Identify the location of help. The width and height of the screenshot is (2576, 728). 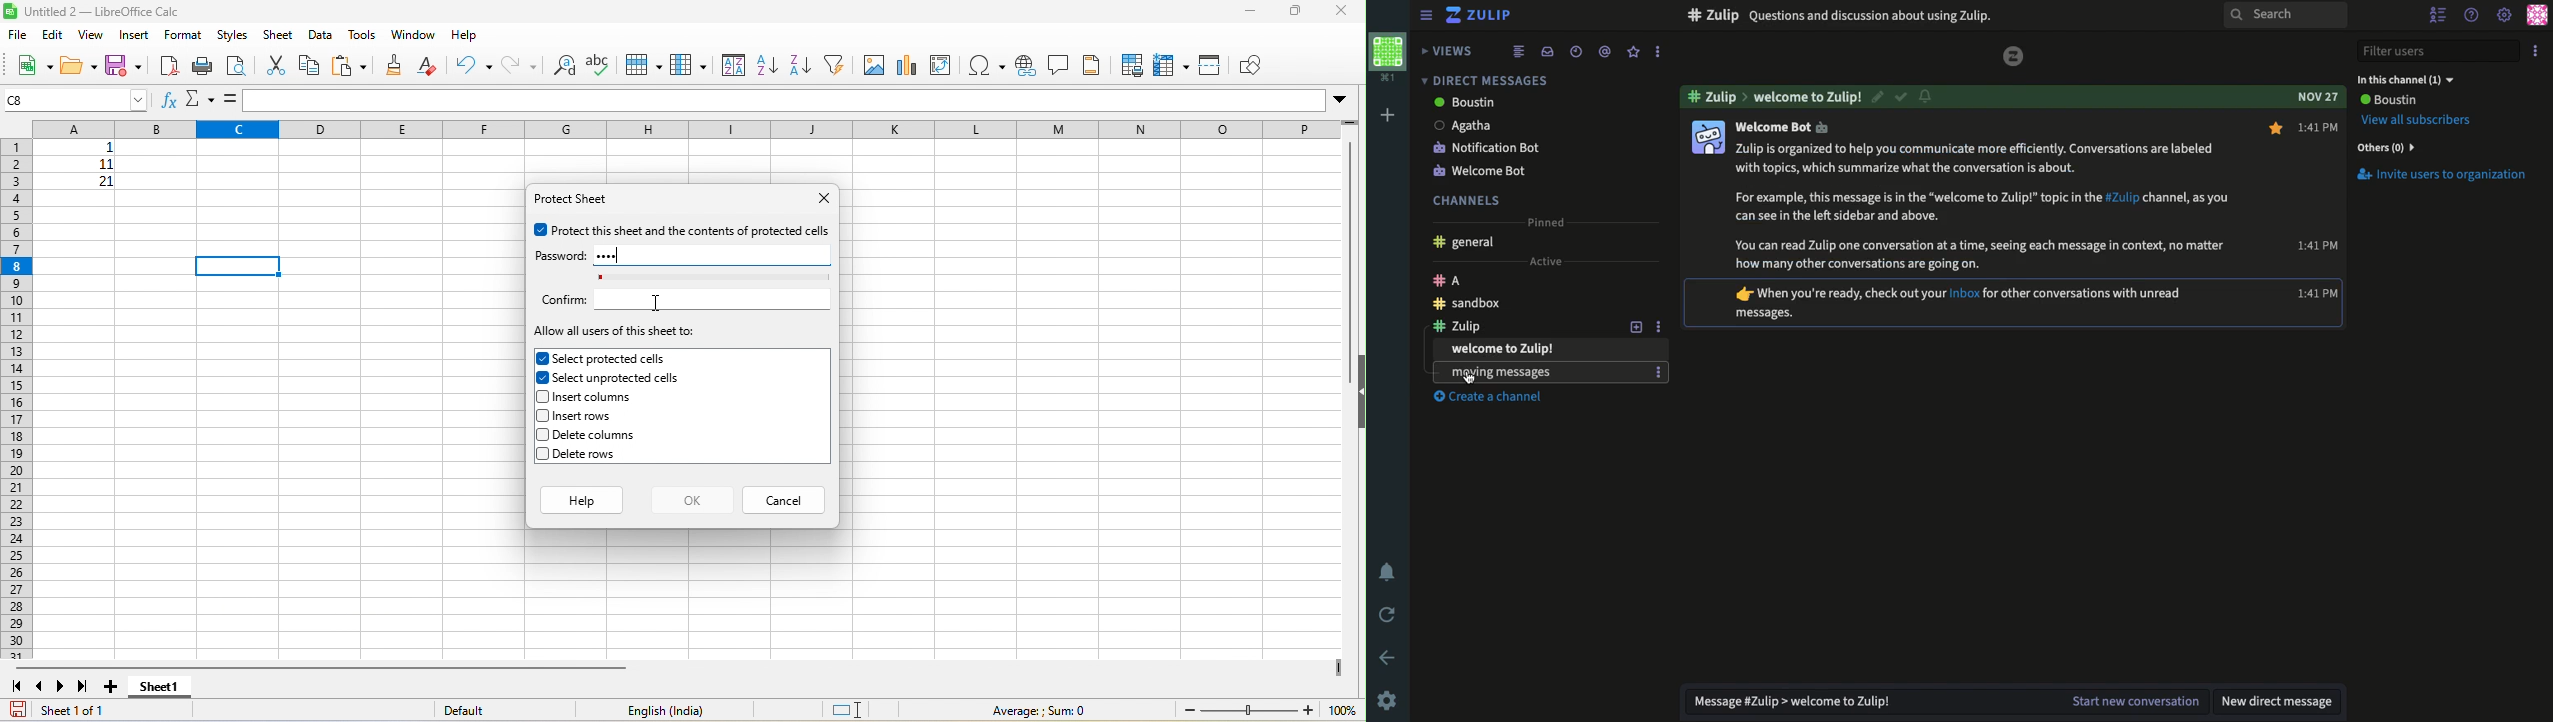
(471, 35).